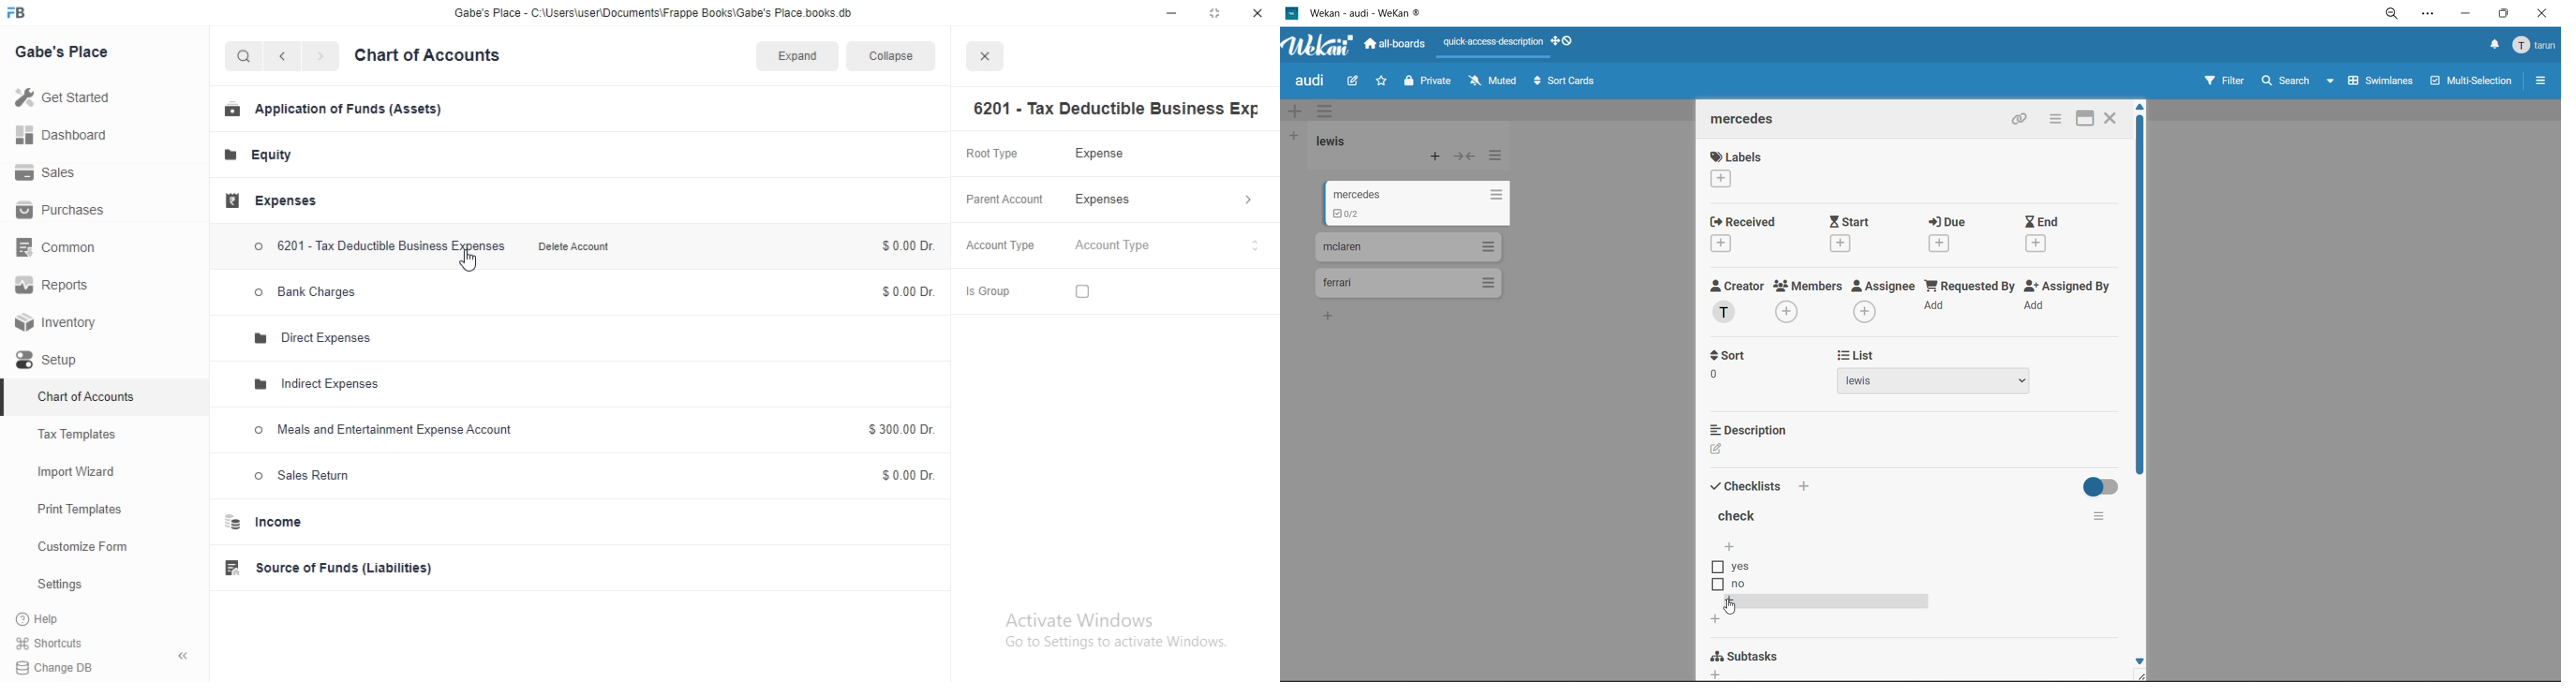  What do you see at coordinates (1809, 288) in the screenshot?
I see `members` at bounding box center [1809, 288].